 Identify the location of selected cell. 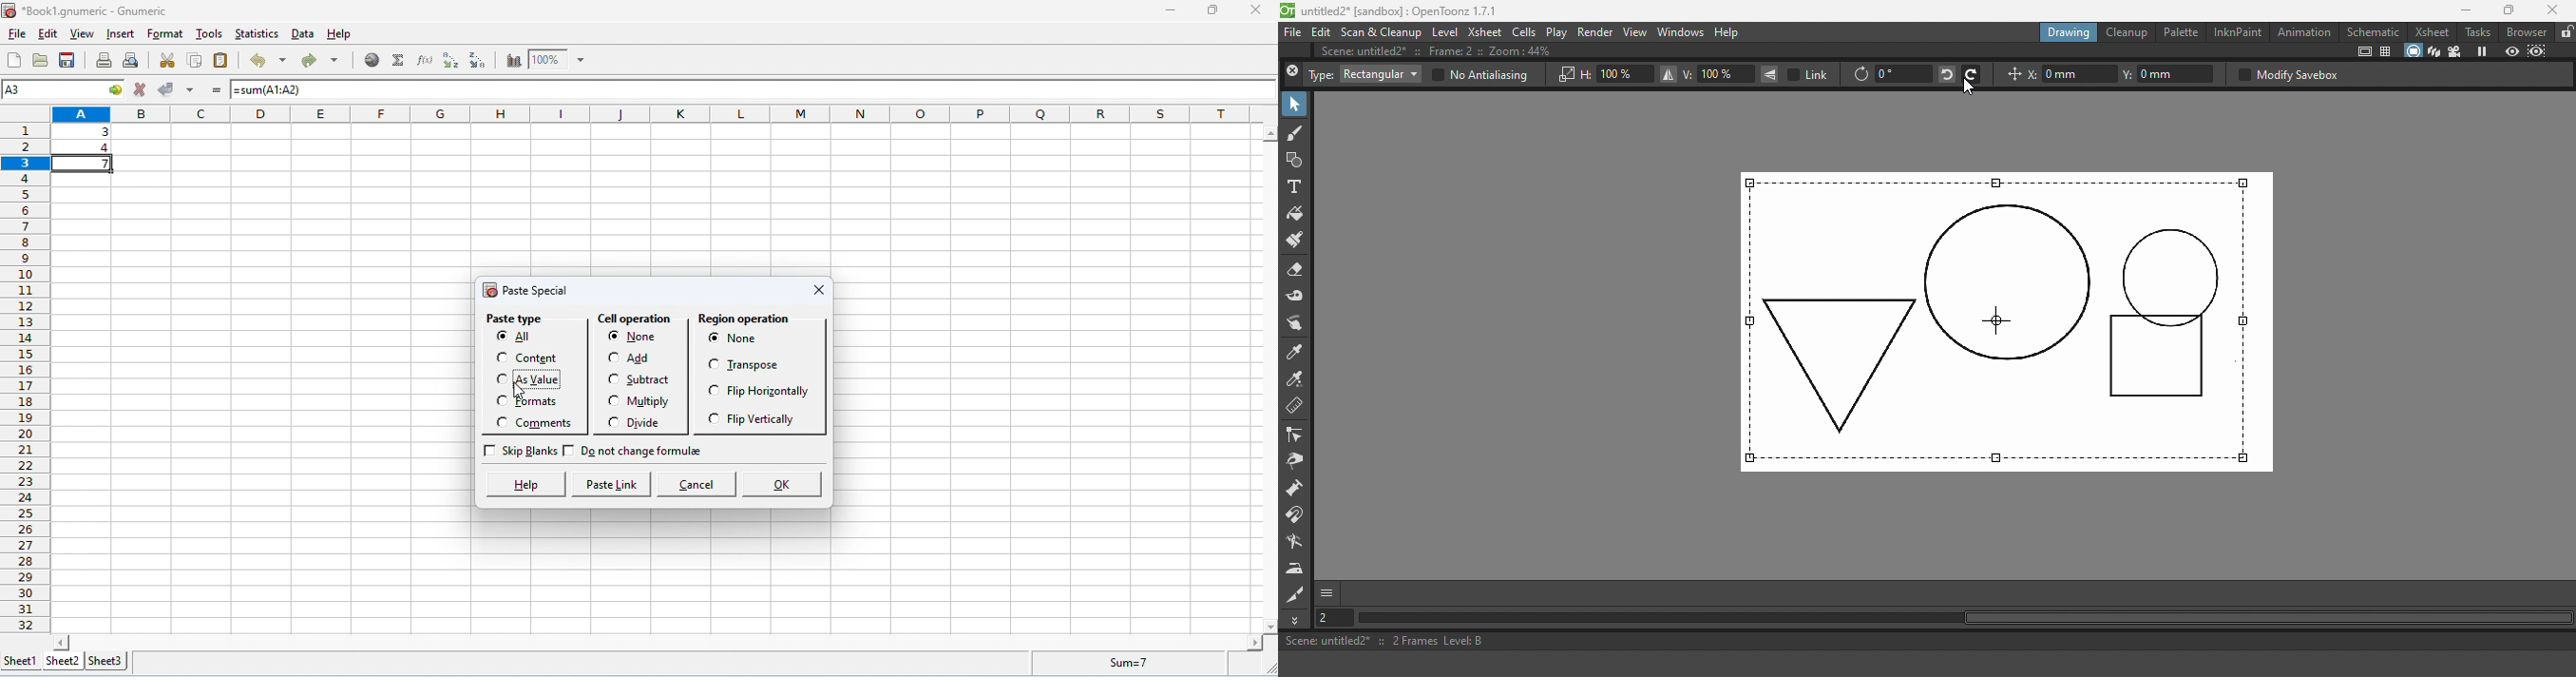
(63, 91).